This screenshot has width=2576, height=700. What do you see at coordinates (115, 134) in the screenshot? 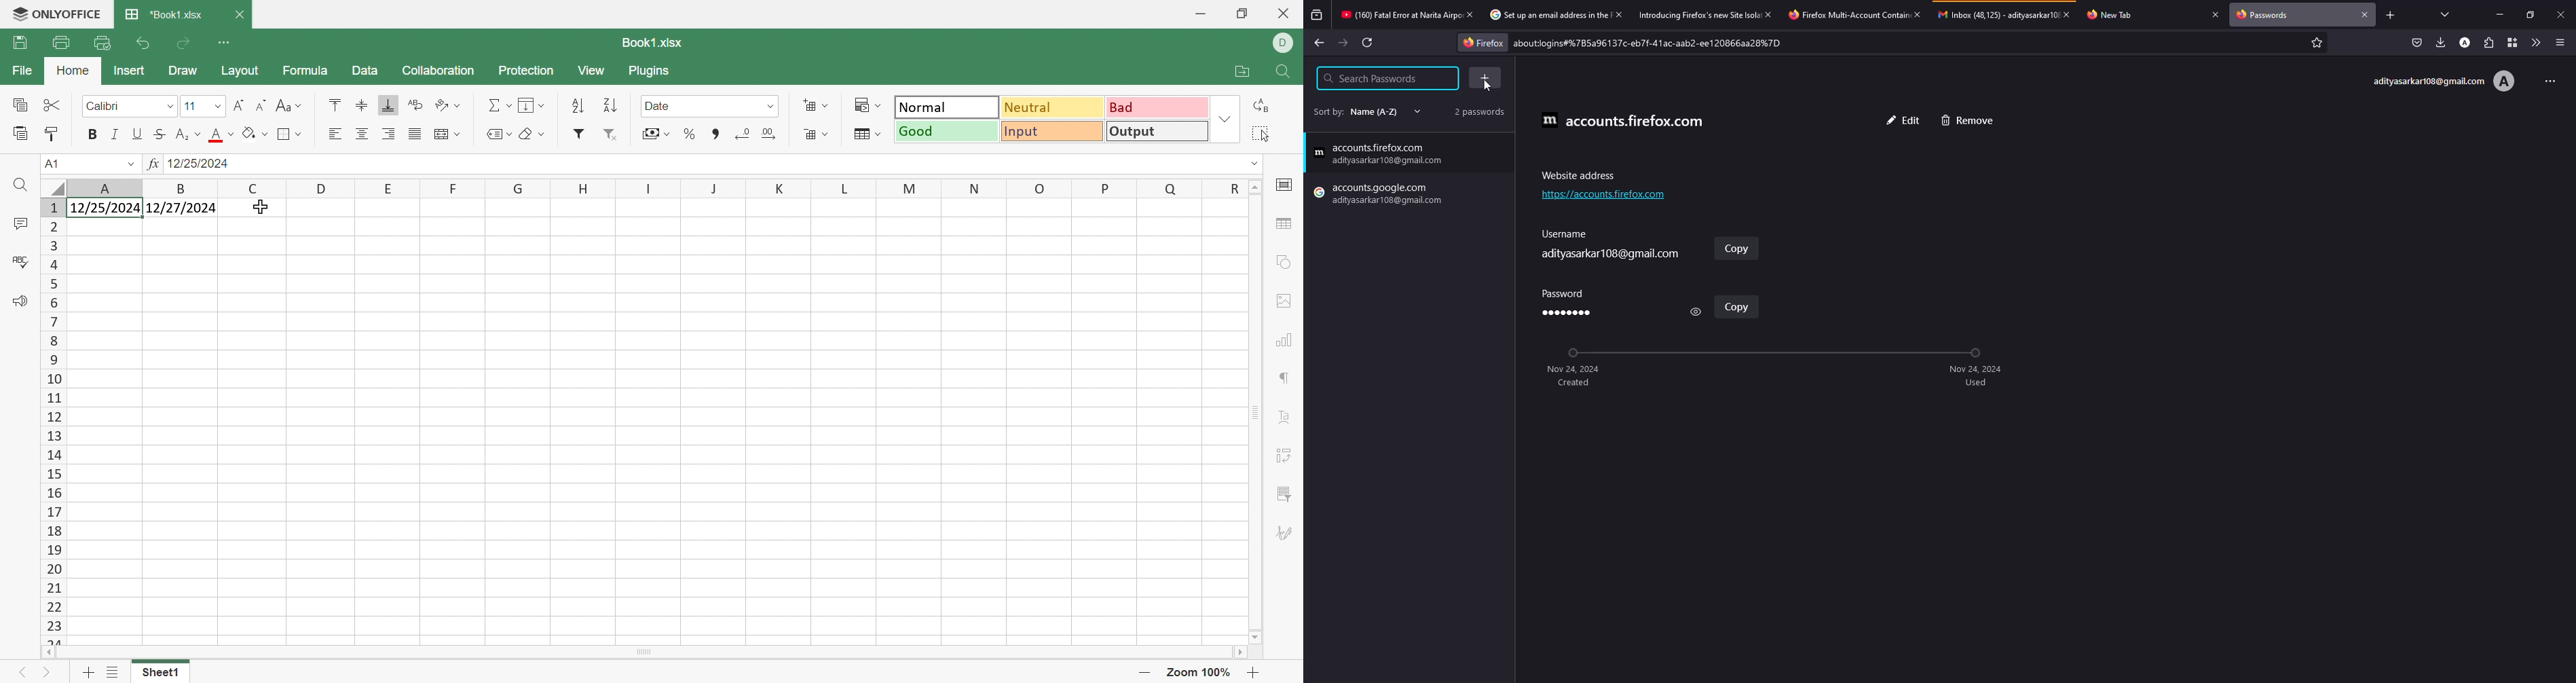
I see `Italic` at bounding box center [115, 134].